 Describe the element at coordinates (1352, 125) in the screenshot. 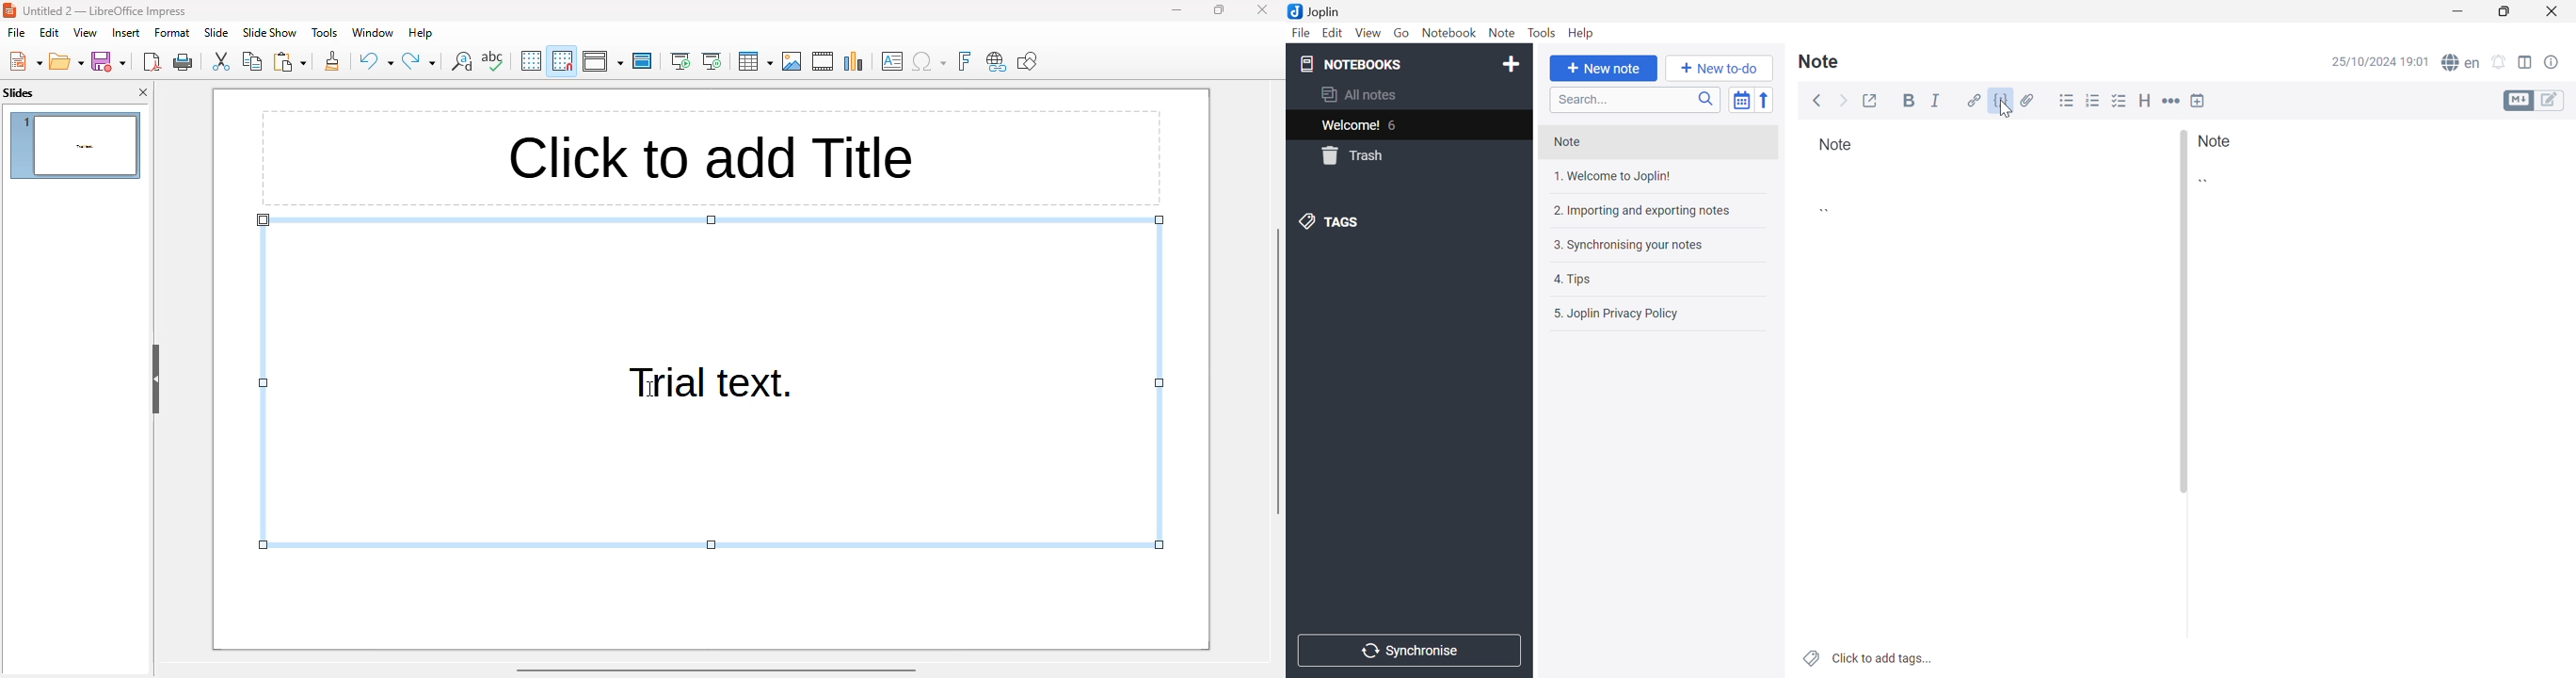

I see `Welcome!` at that location.